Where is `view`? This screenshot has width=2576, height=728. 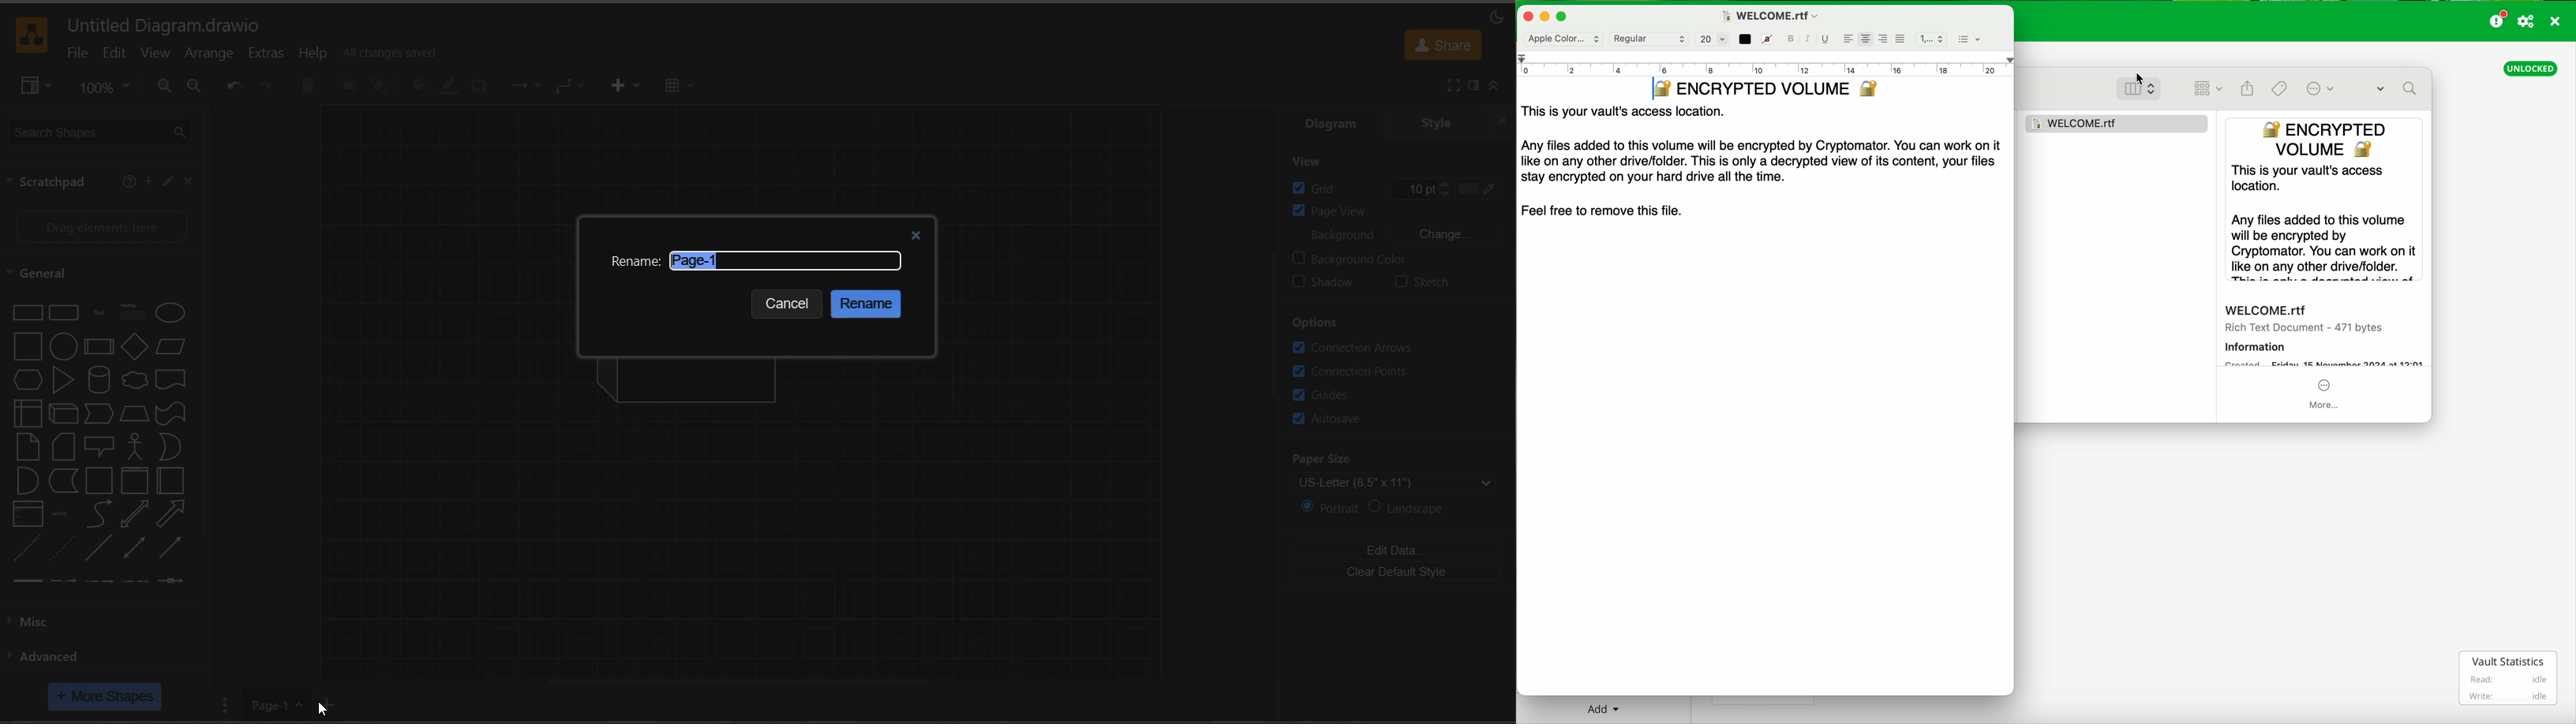
view is located at coordinates (1317, 162).